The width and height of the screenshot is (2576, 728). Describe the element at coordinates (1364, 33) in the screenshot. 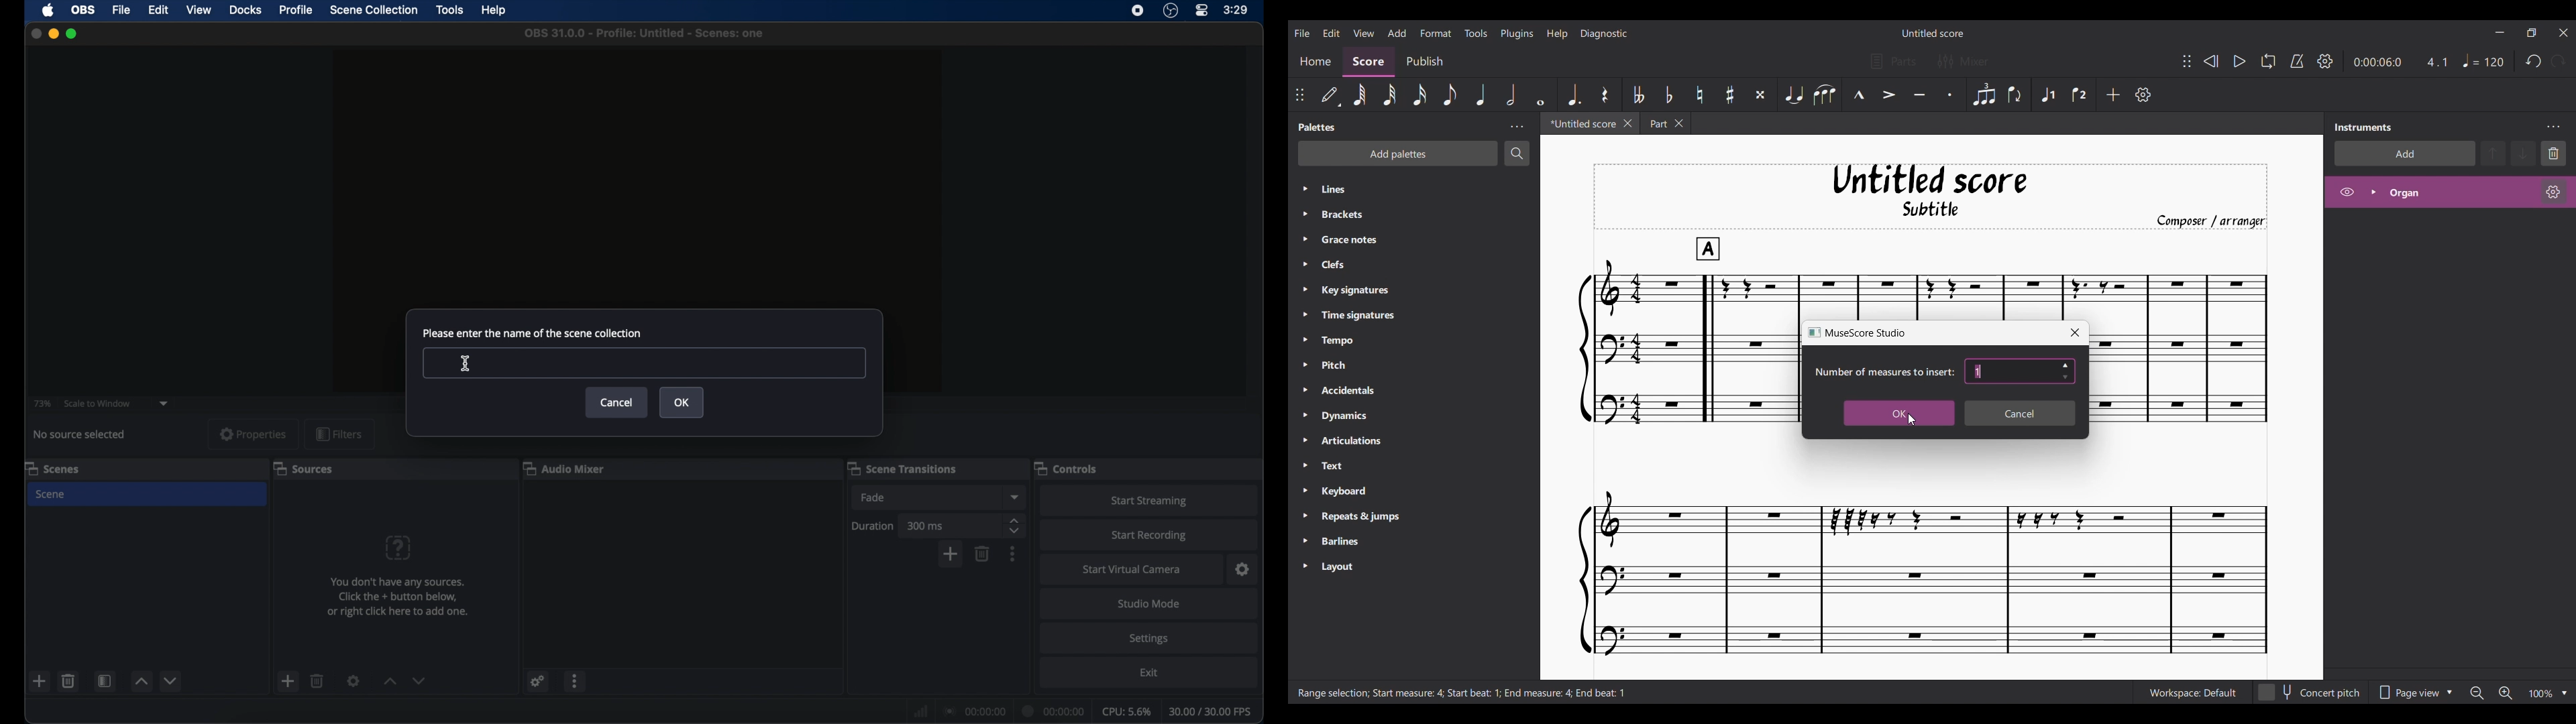

I see `View menu` at that location.